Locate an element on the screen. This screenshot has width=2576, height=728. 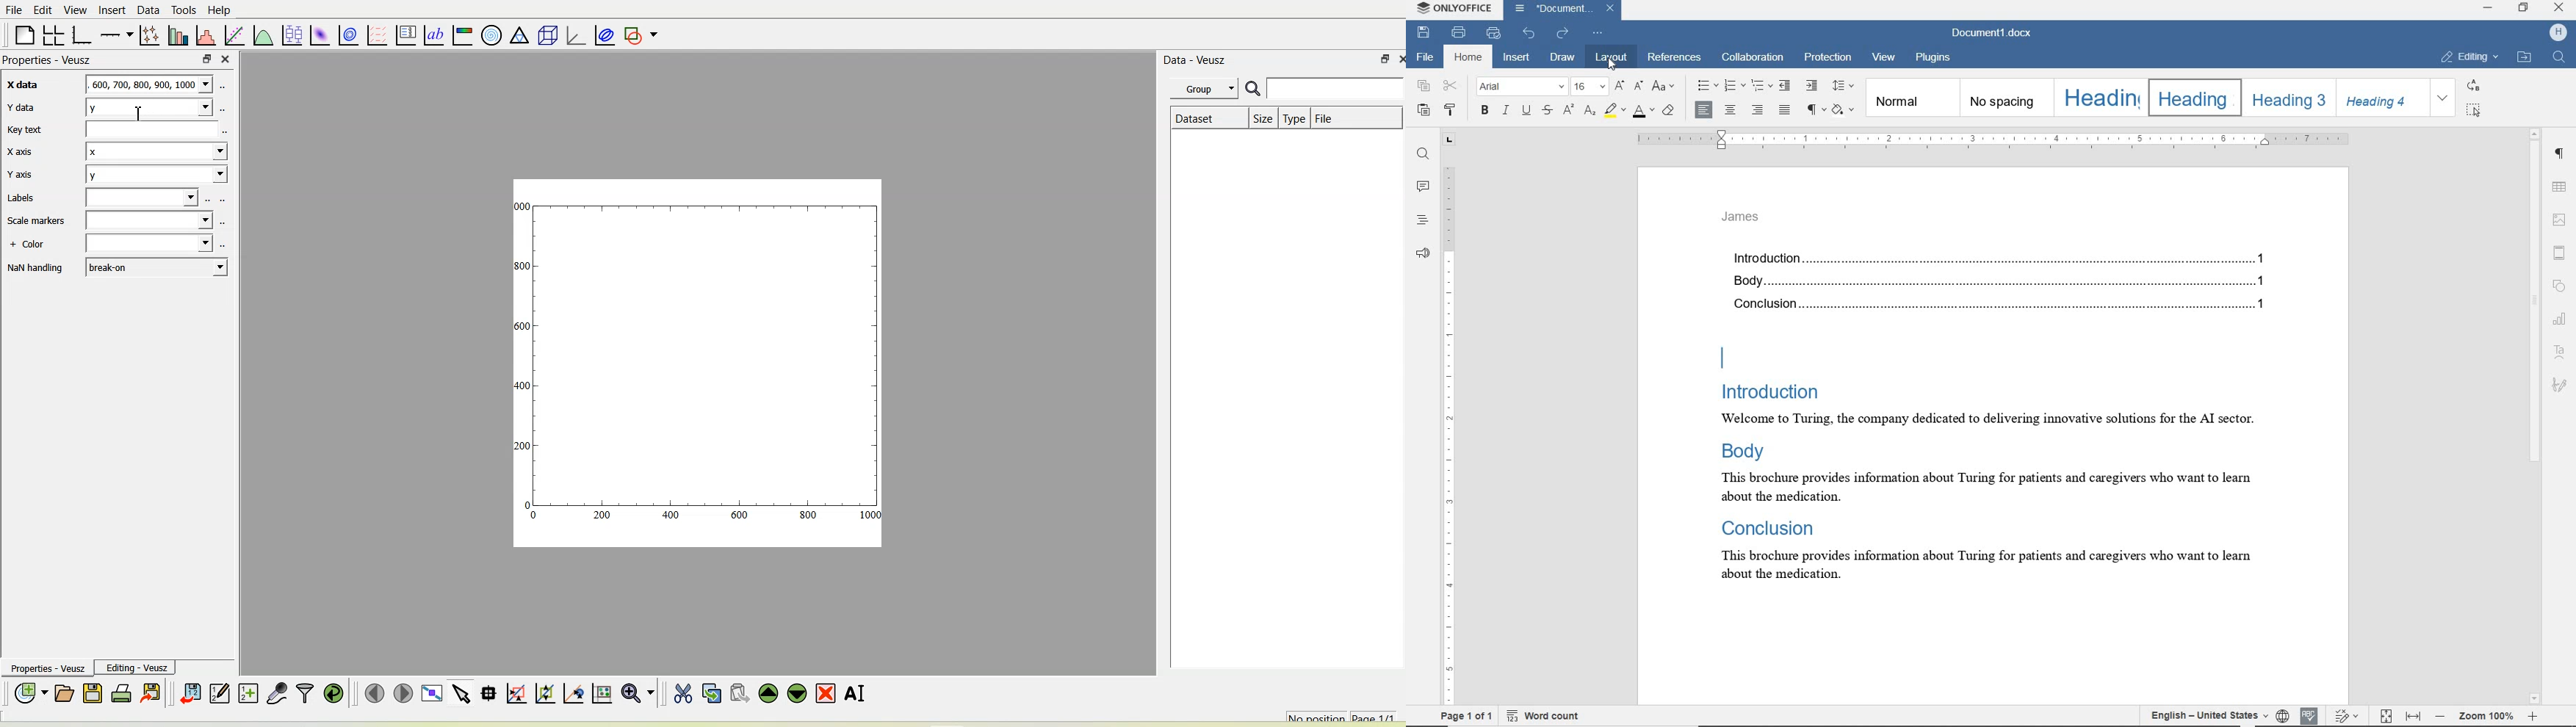
Image color bar is located at coordinates (462, 34).